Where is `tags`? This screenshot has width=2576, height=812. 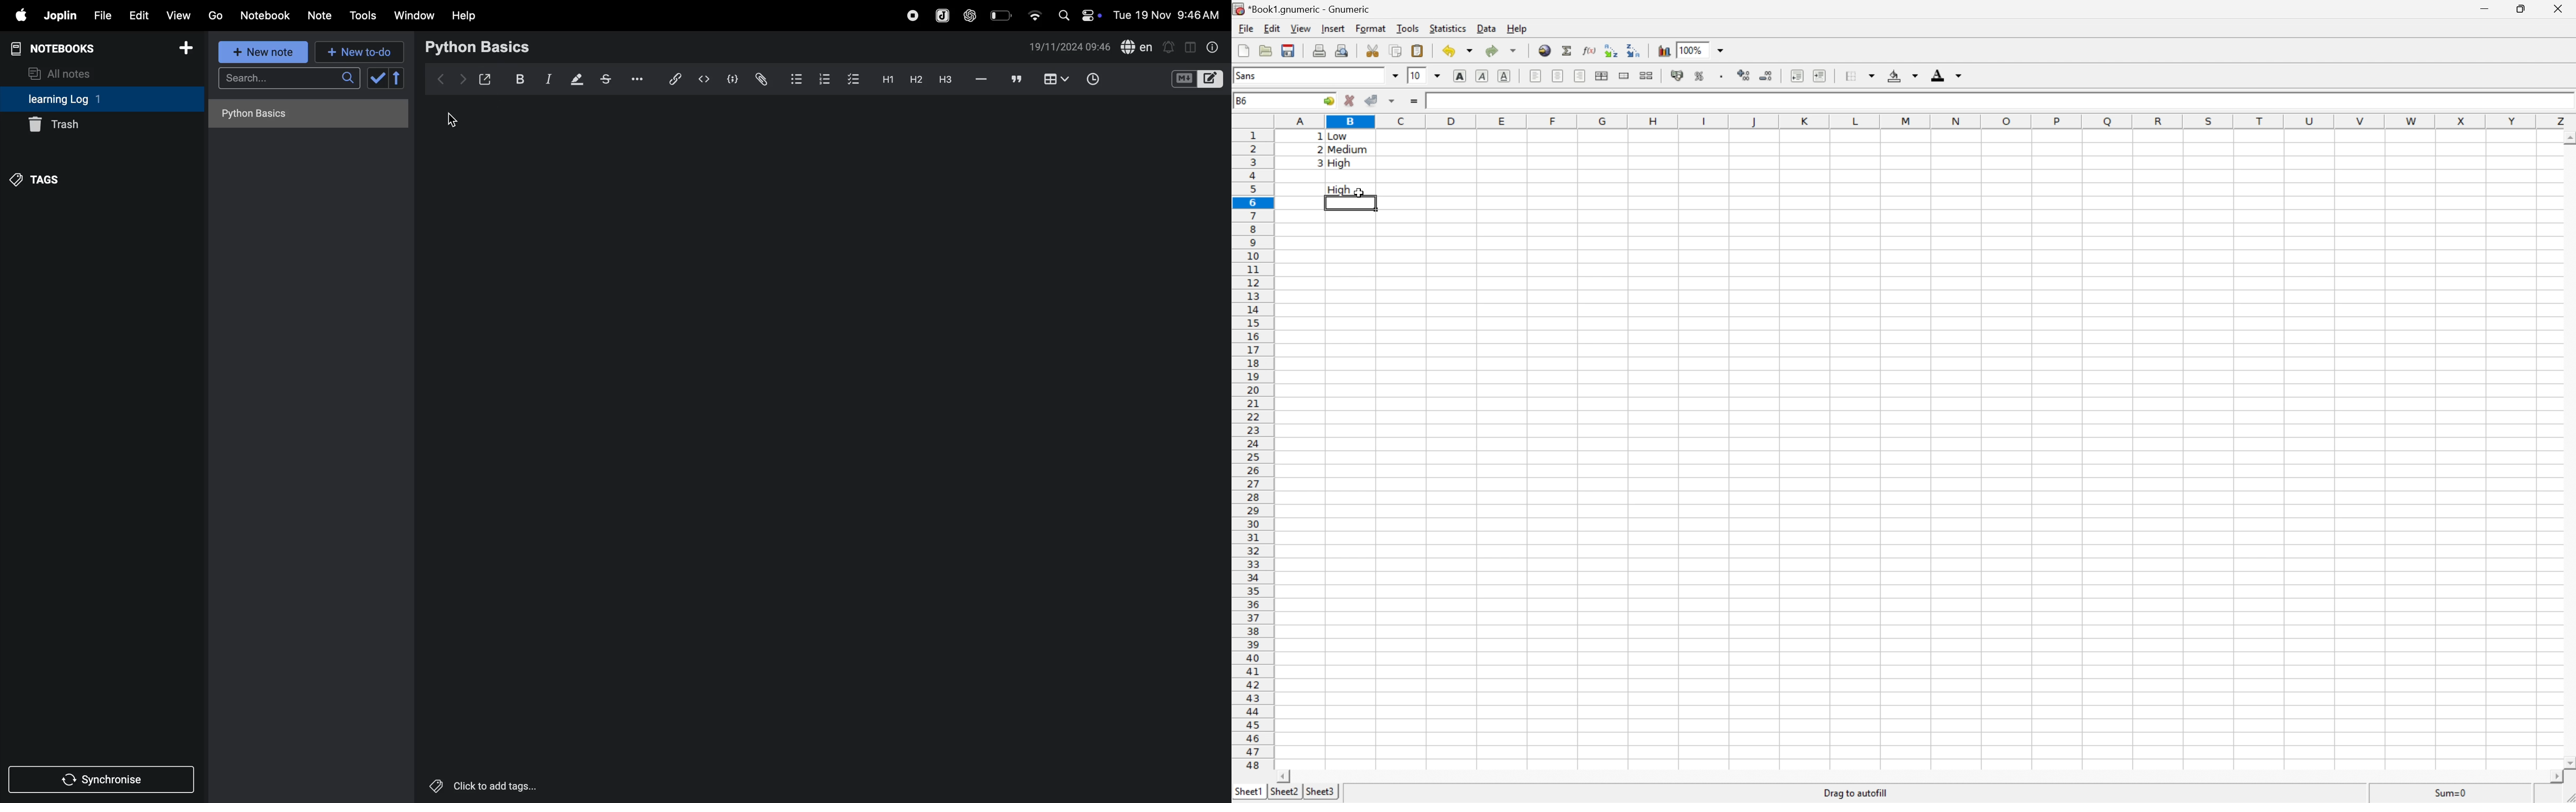
tags is located at coordinates (37, 178).